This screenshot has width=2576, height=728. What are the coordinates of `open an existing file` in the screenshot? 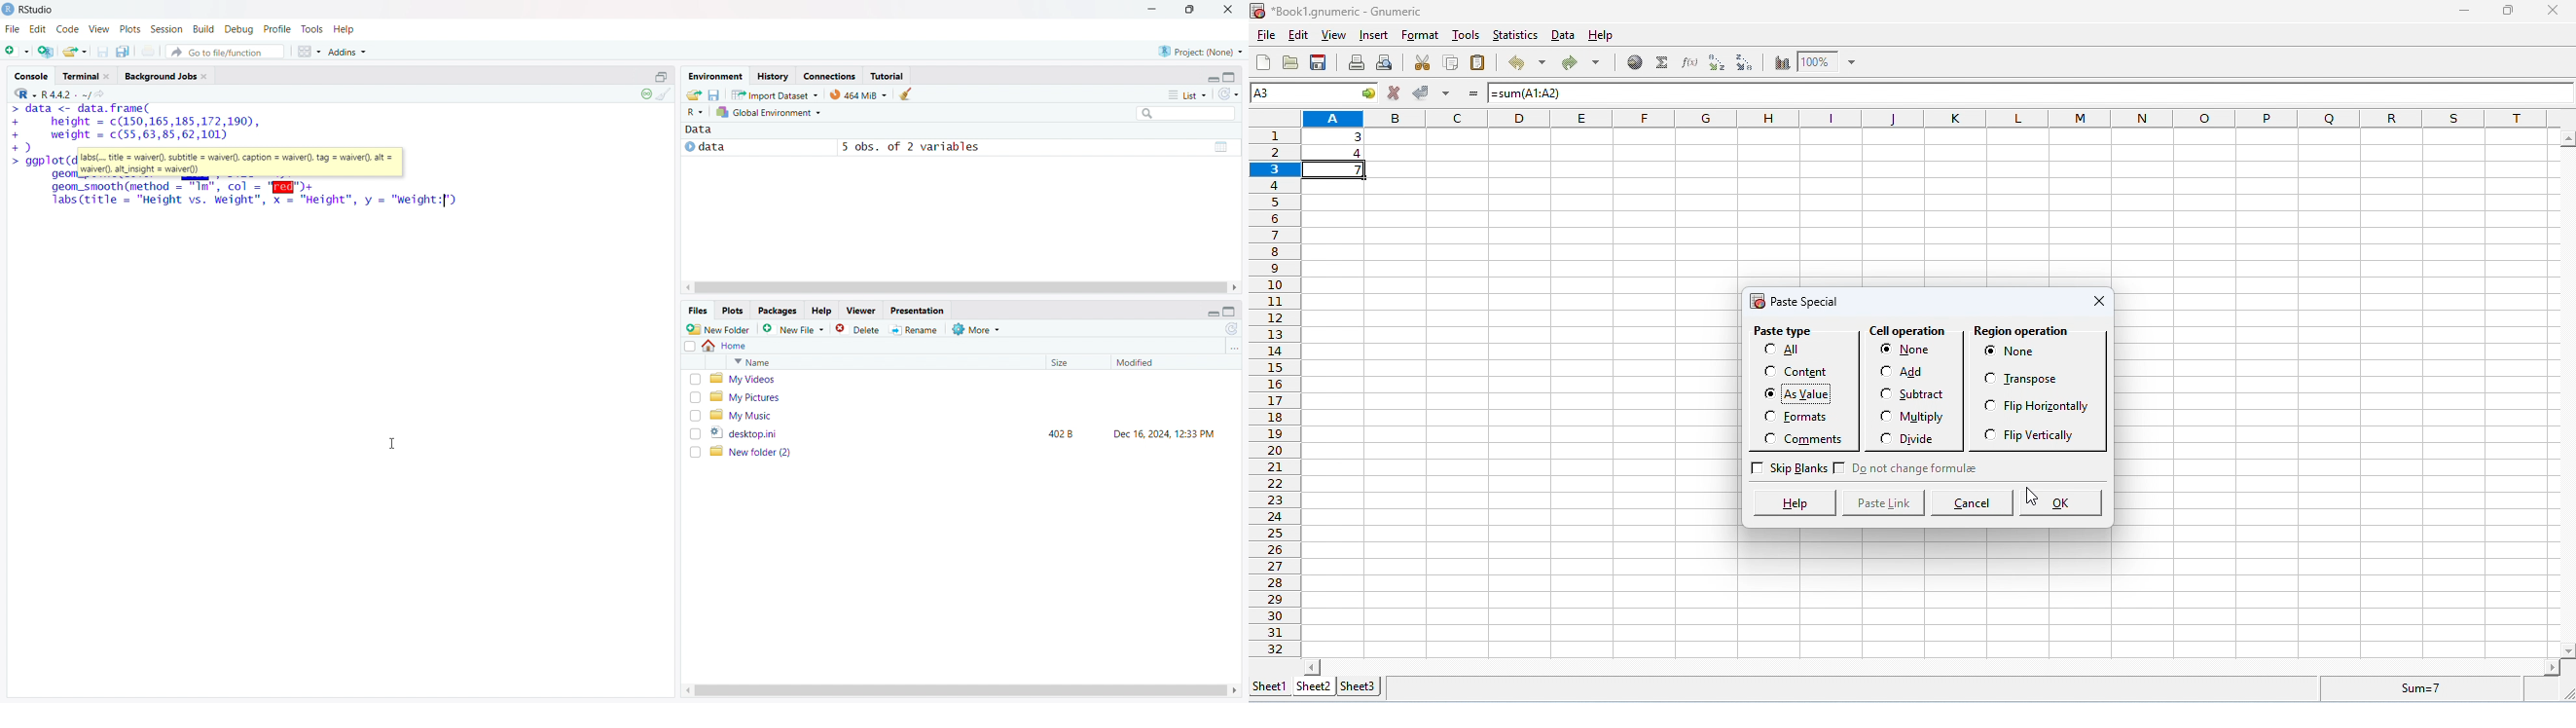 It's located at (75, 51).